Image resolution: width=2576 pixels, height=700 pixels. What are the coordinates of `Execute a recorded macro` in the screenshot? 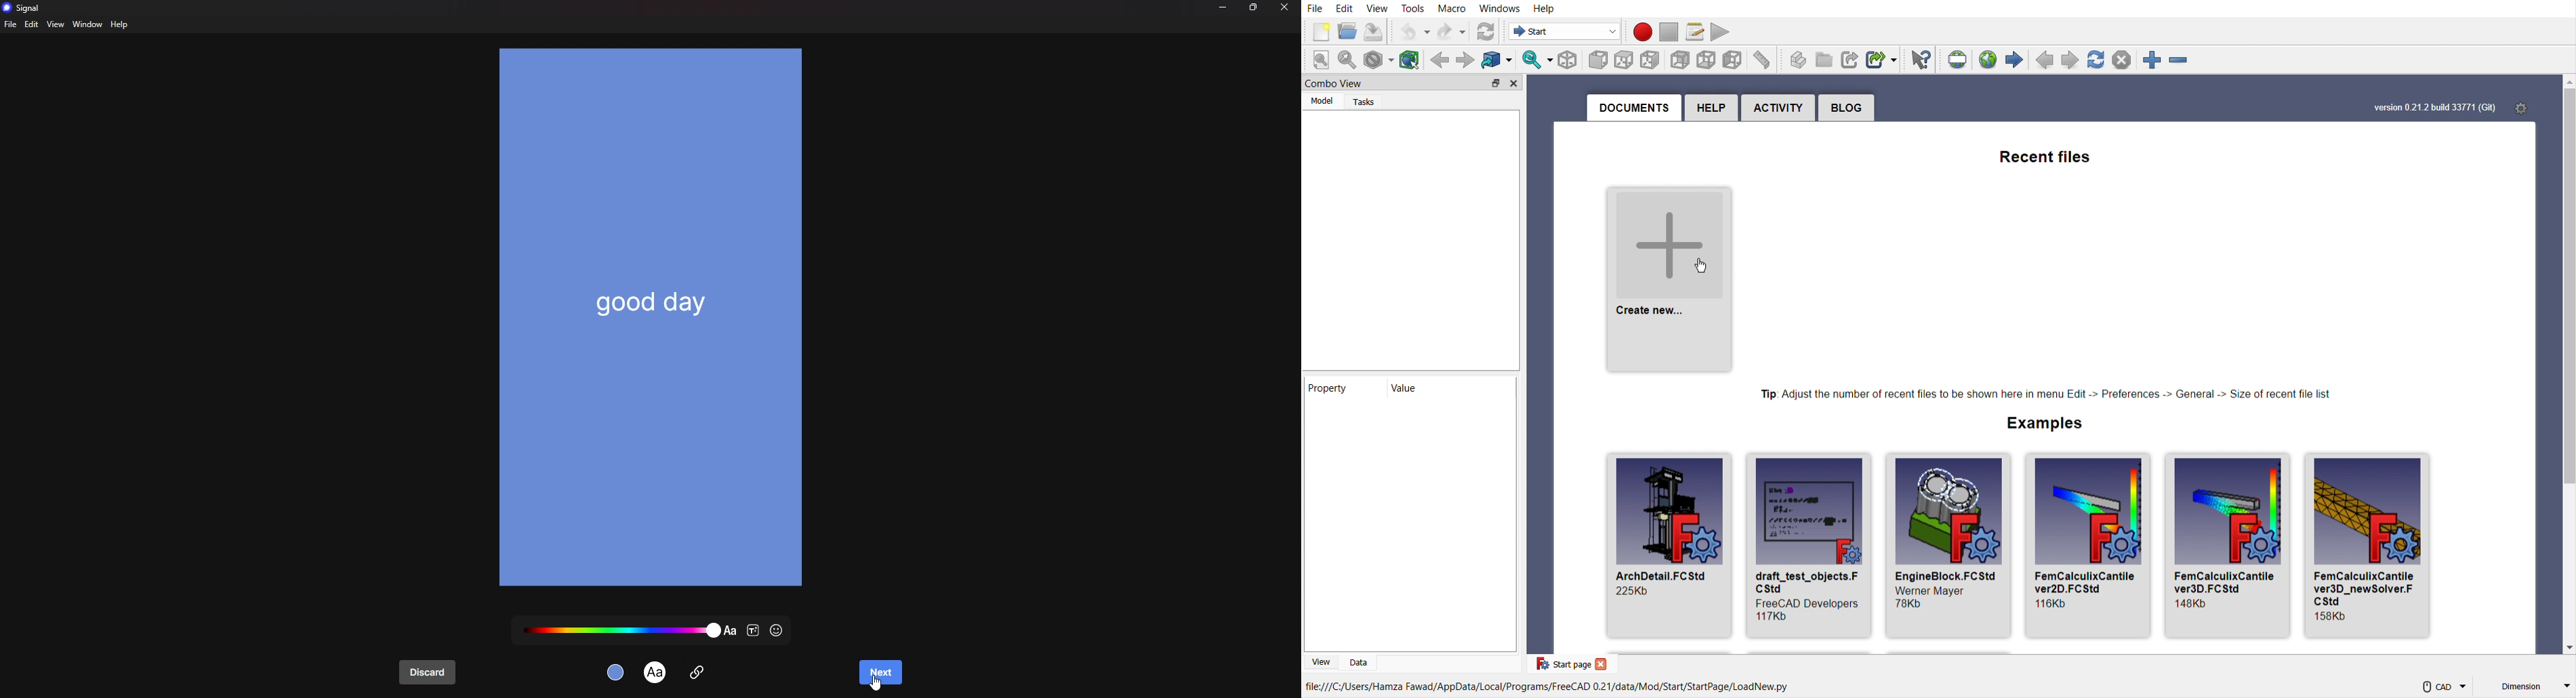 It's located at (1695, 31).